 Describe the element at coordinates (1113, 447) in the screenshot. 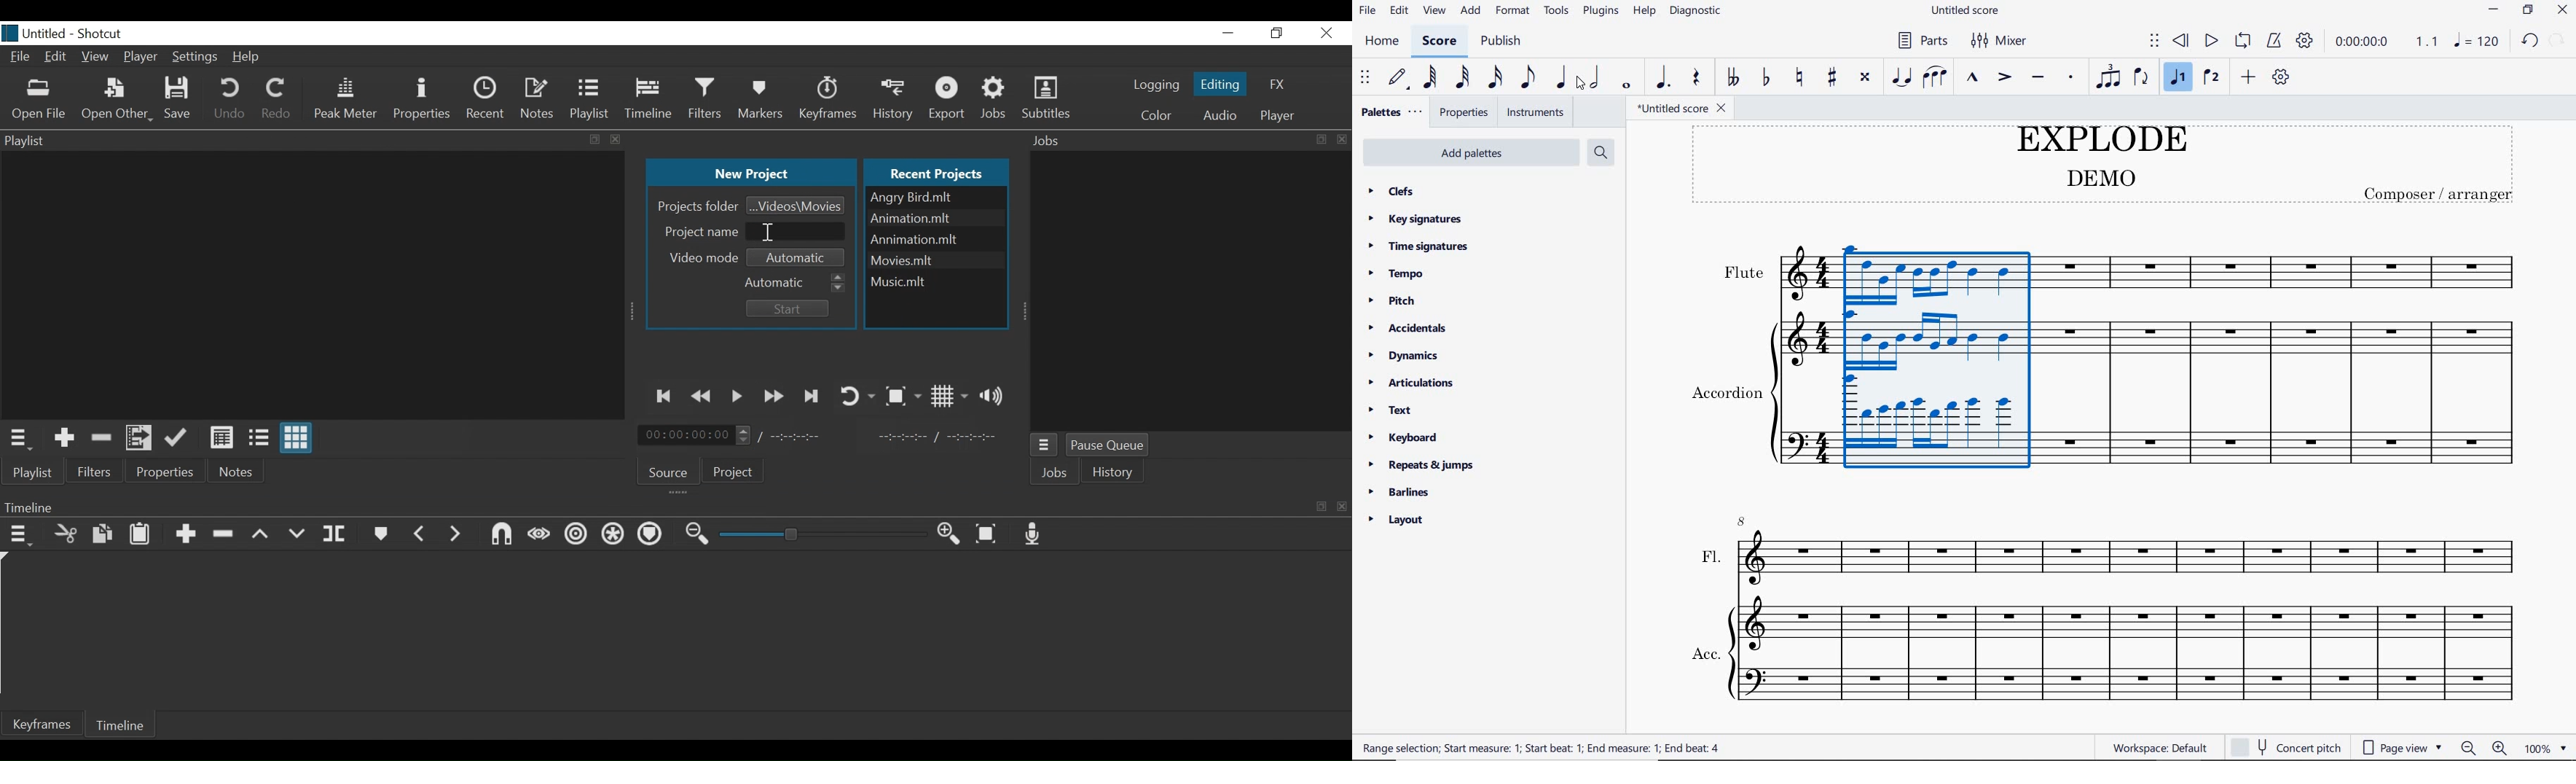

I see `Pause Queue` at that location.